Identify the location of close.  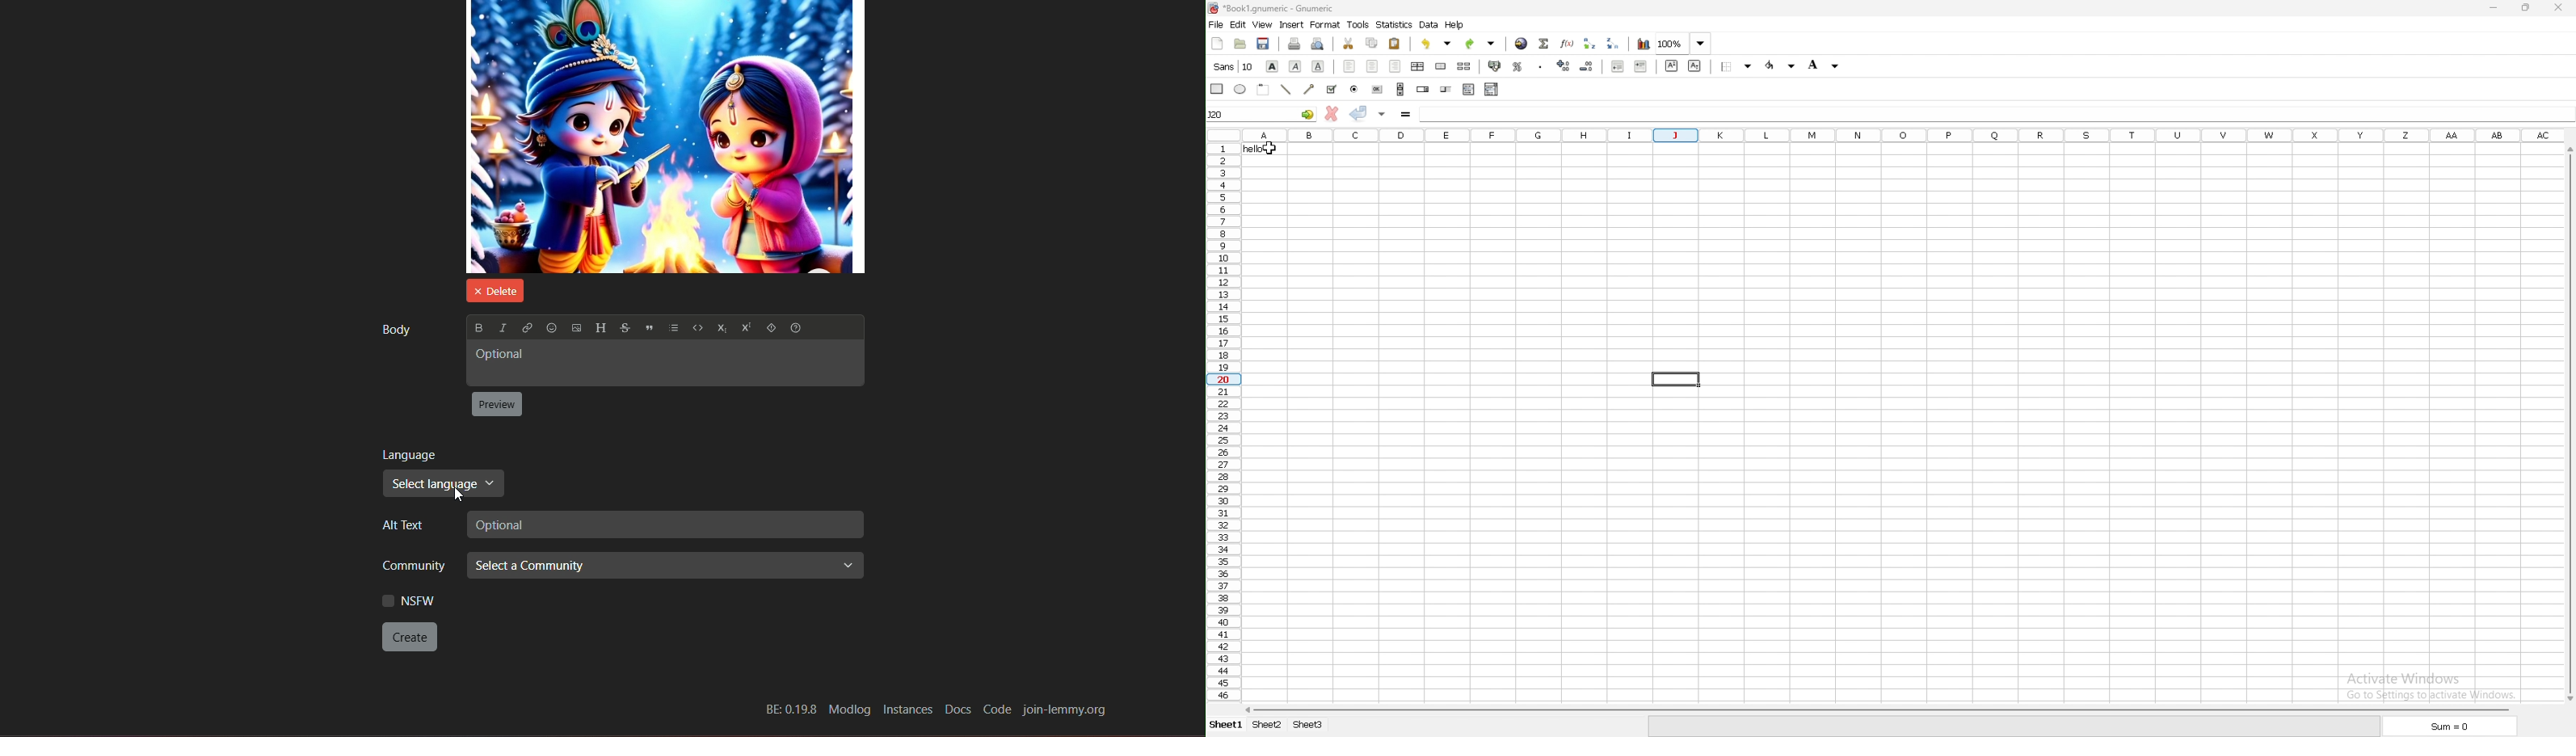
(2559, 7).